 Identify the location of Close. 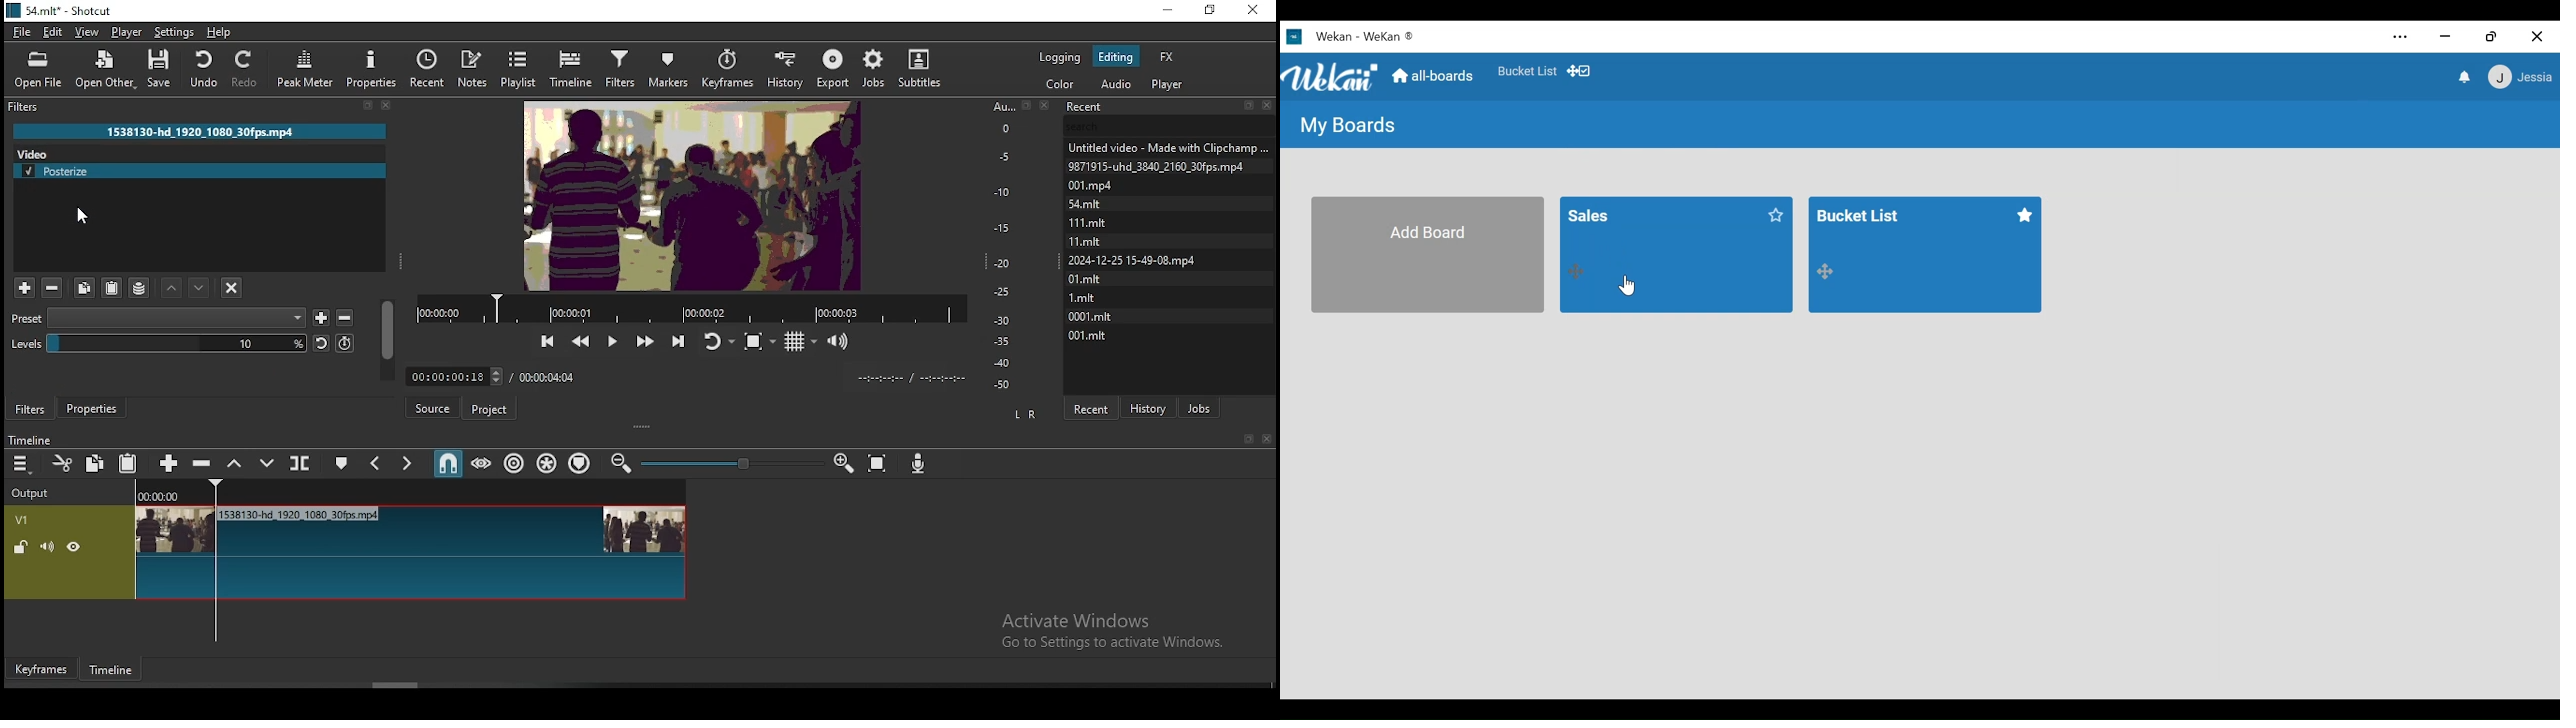
(1270, 439).